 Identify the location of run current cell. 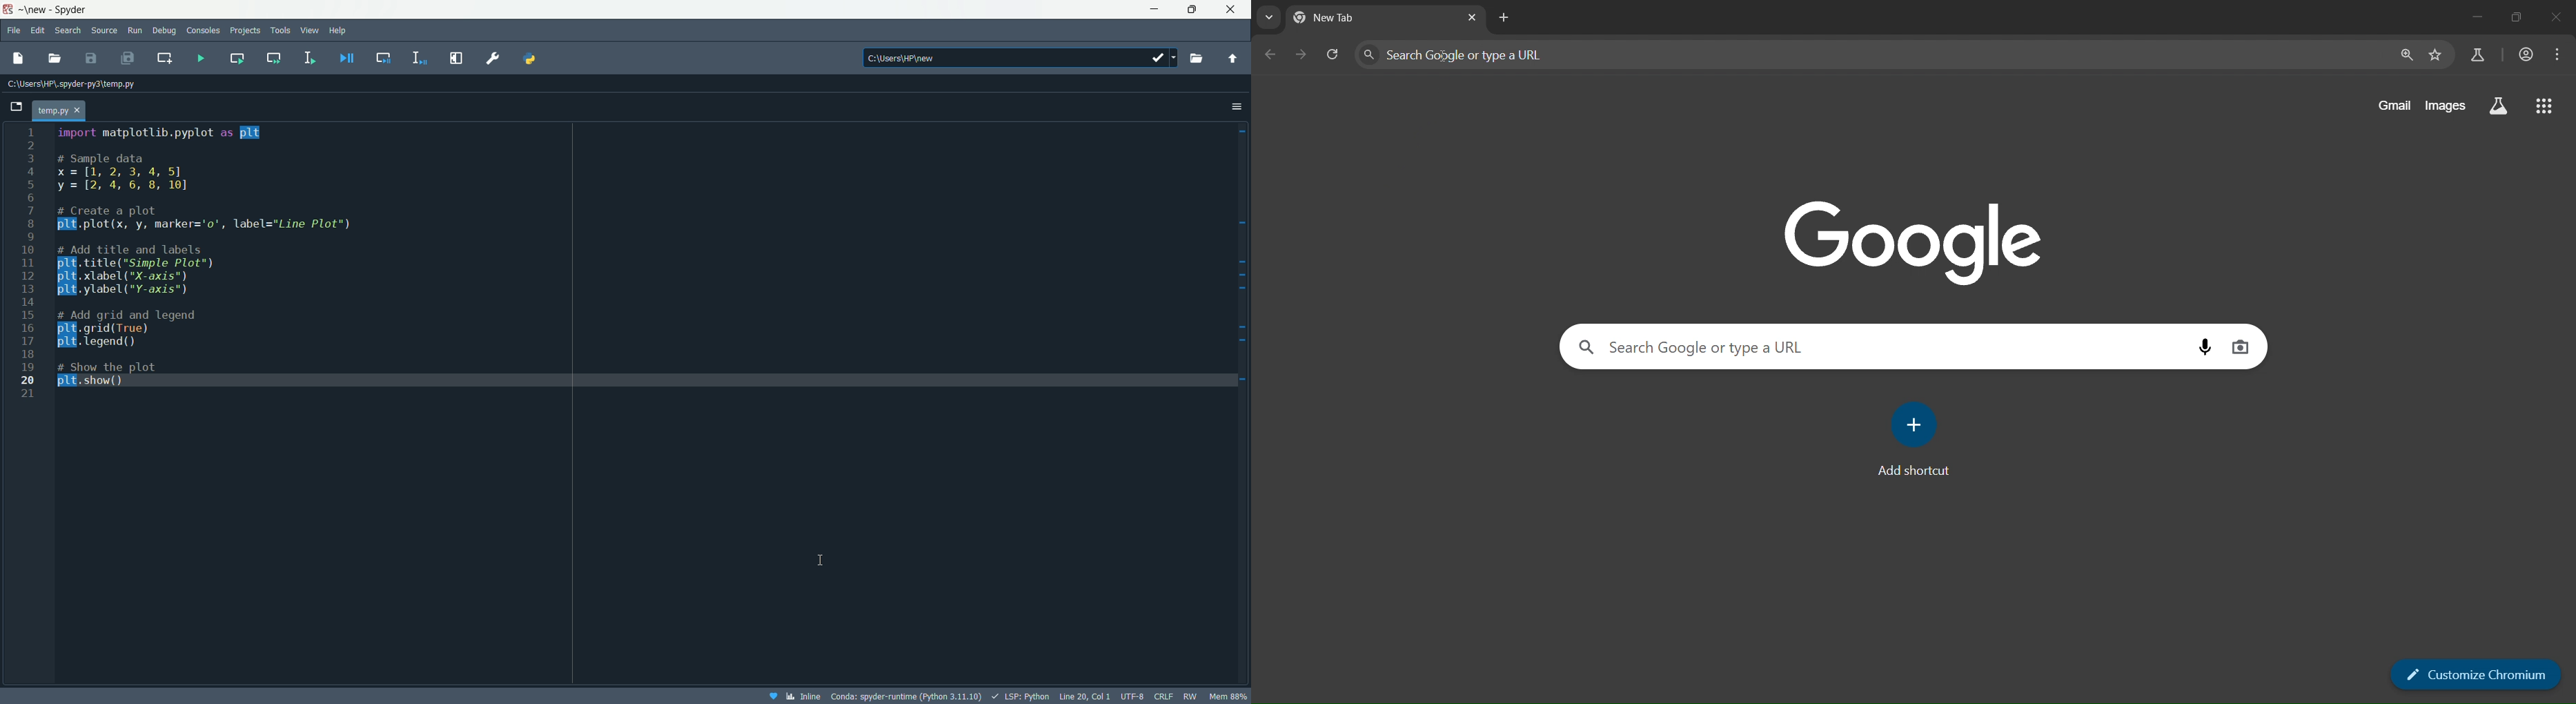
(237, 57).